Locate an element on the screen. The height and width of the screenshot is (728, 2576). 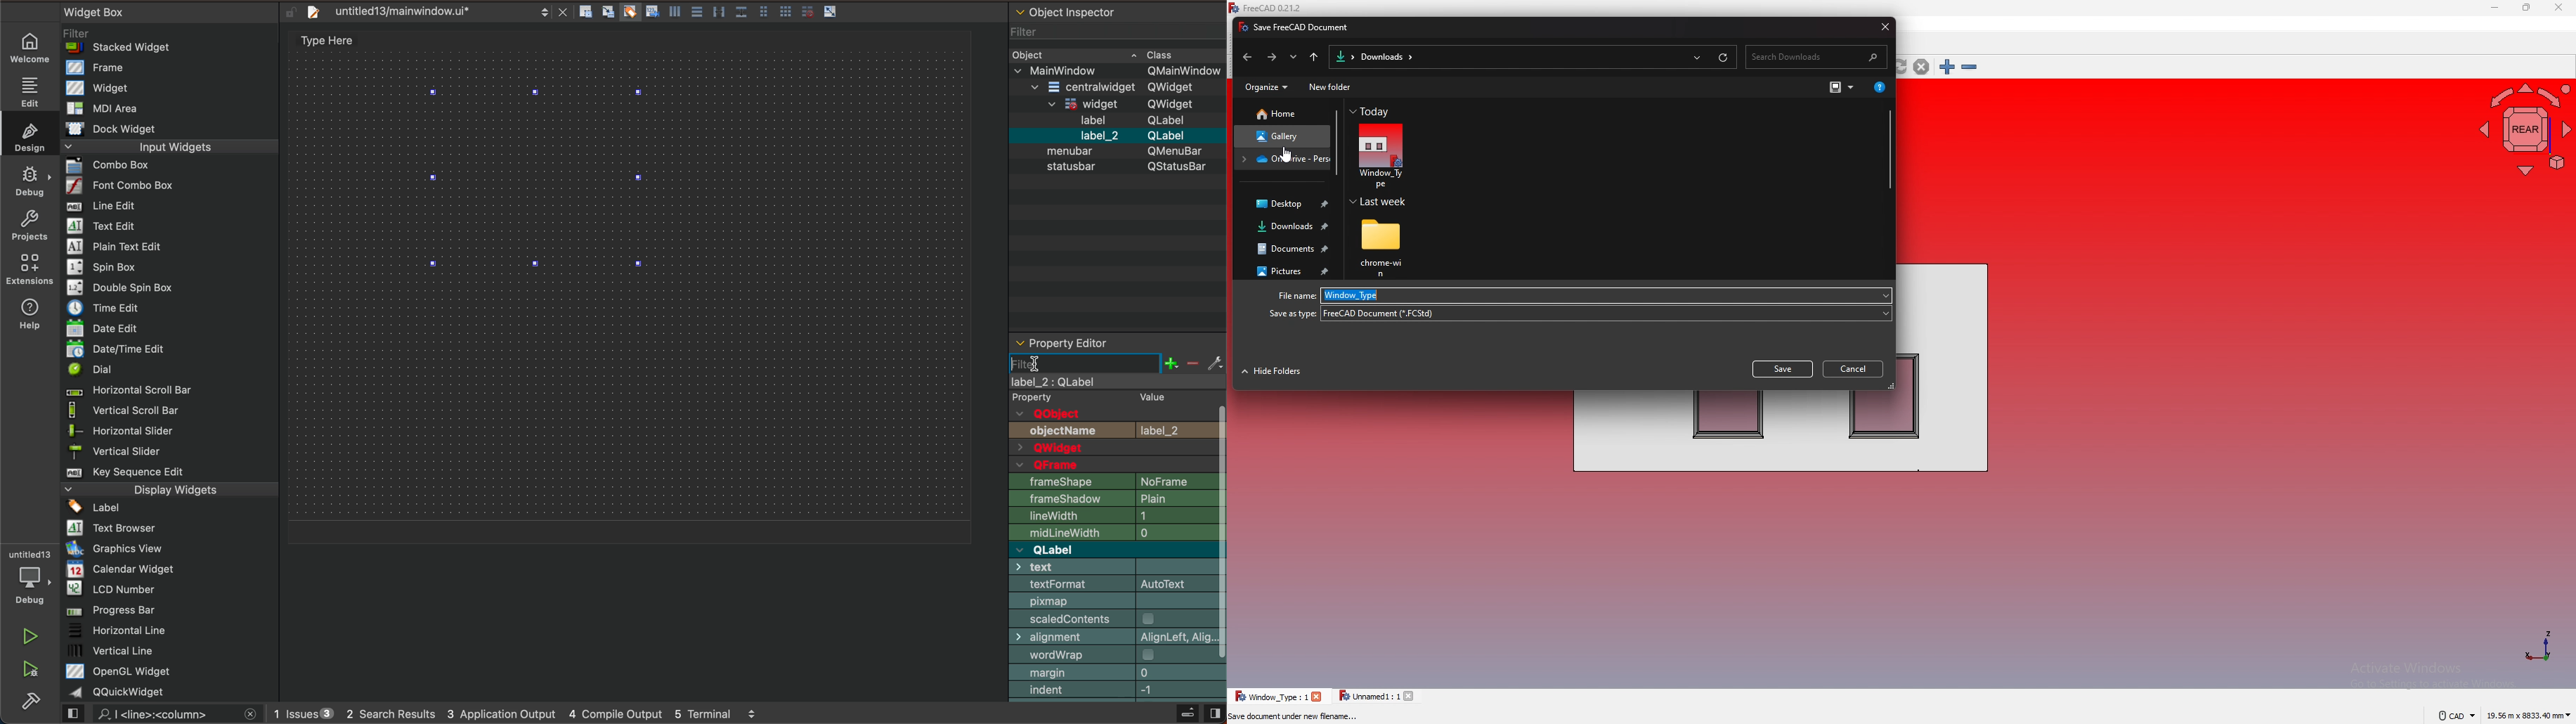
Window_Type: 1 is located at coordinates (1271, 696).